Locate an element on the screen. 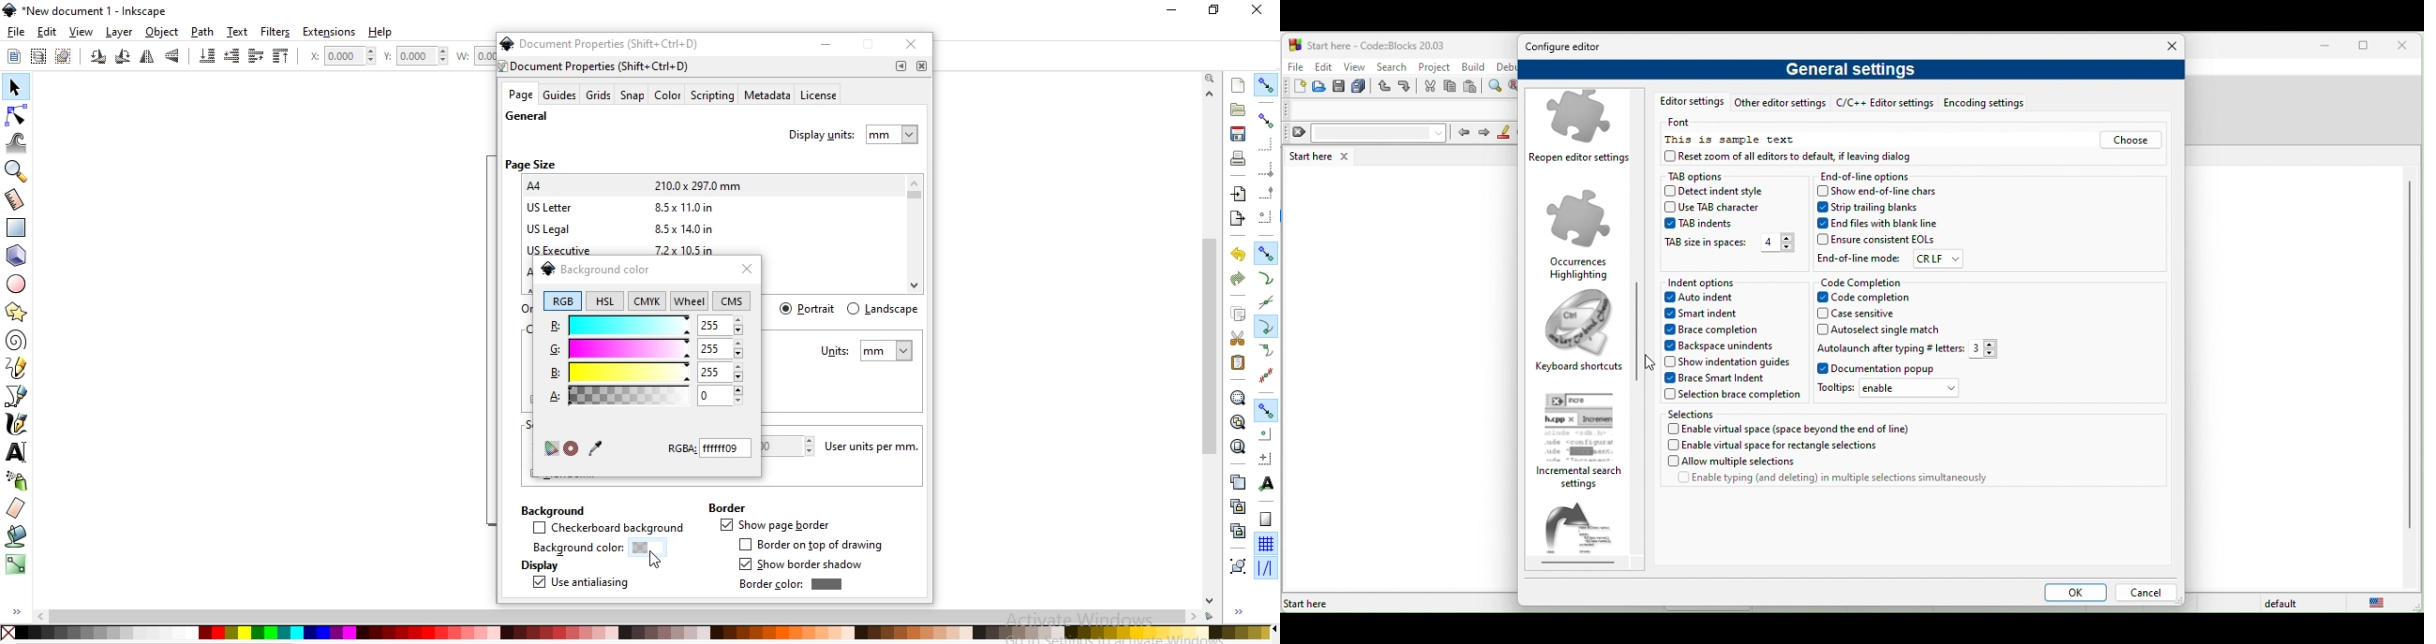 The image size is (2436, 644). close is located at coordinates (746, 270).